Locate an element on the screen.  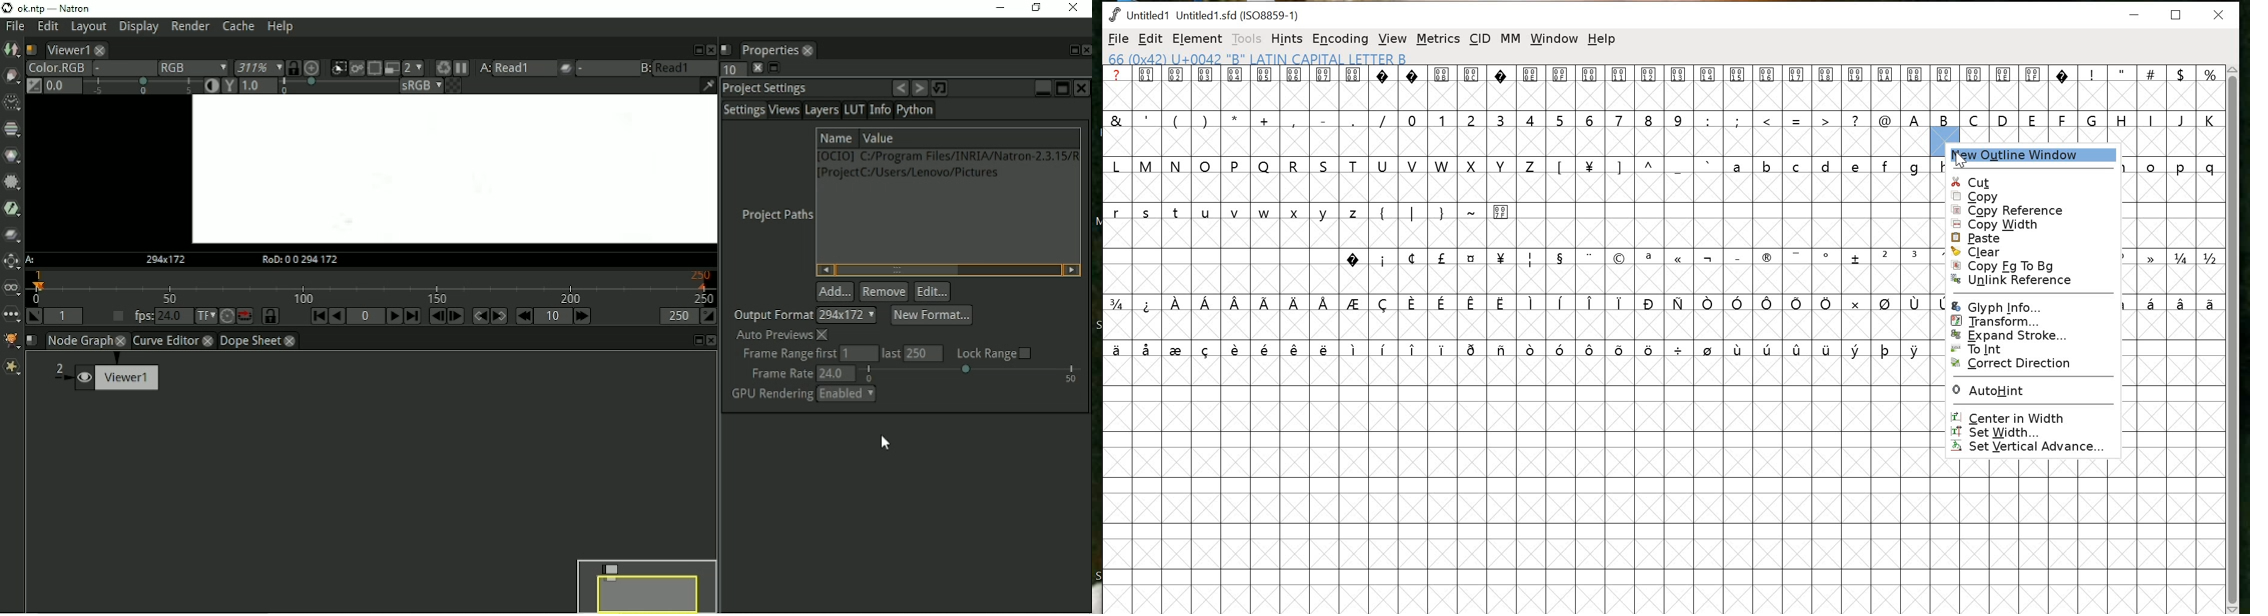
Gain is located at coordinates (63, 86).